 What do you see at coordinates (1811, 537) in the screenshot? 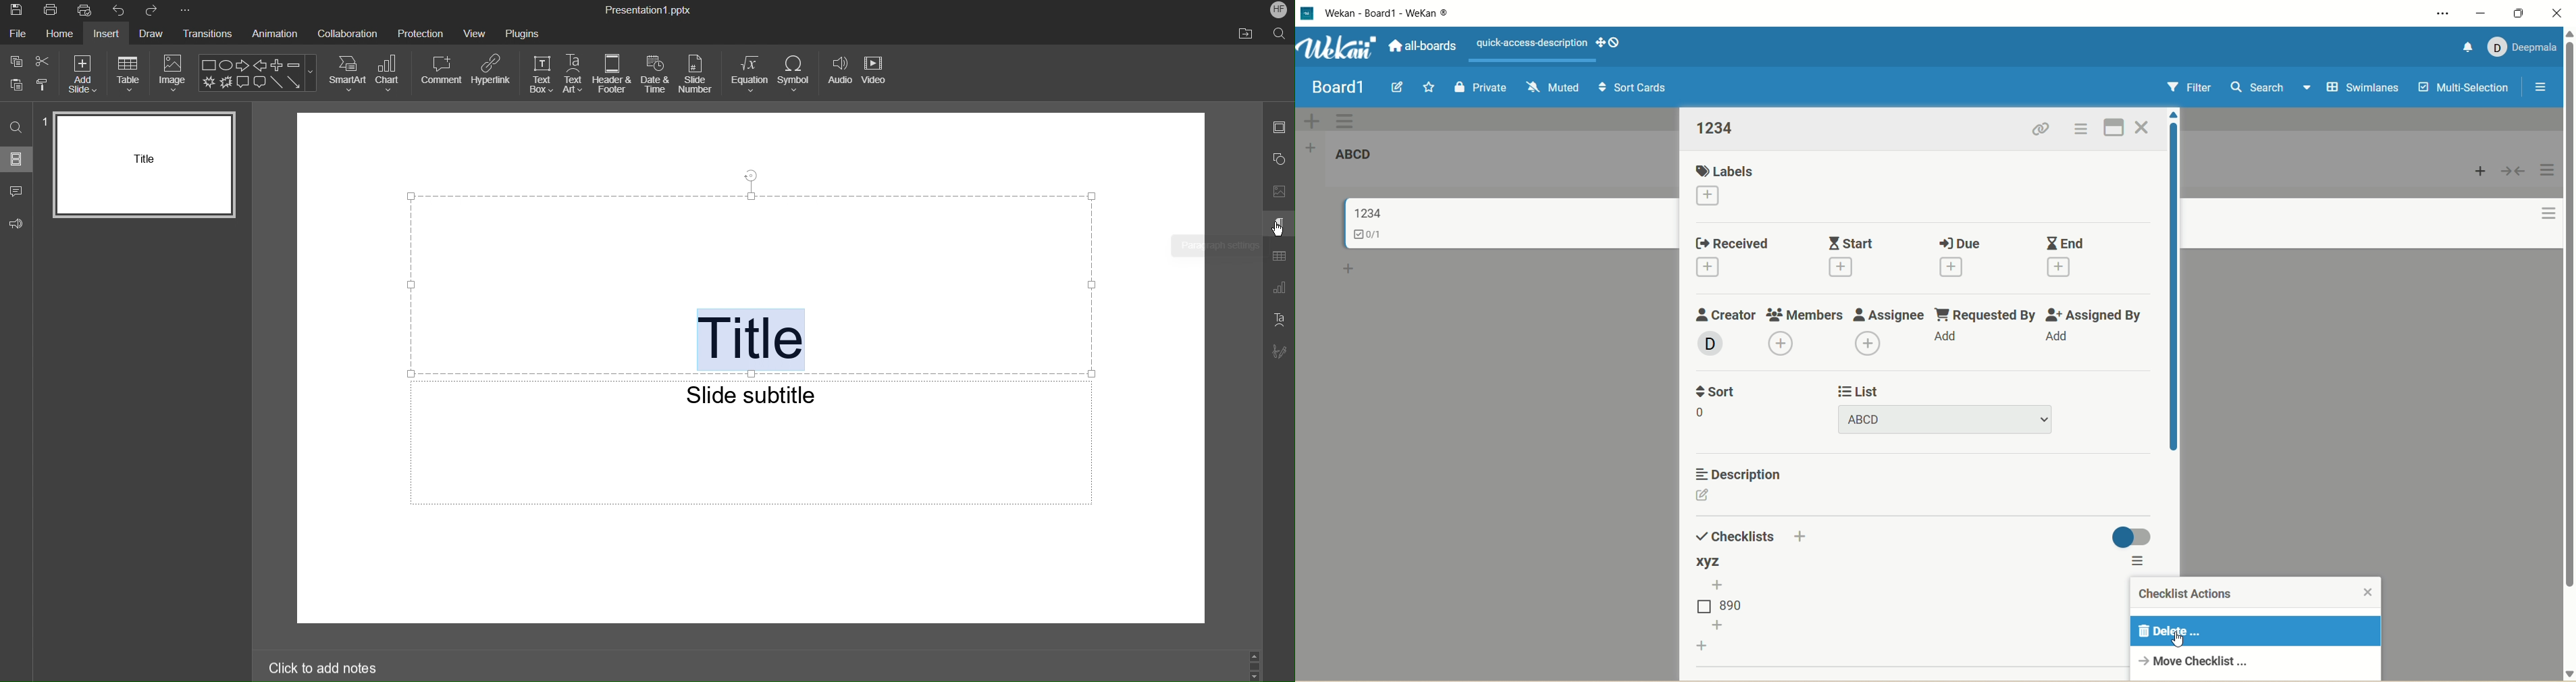
I see `add` at bounding box center [1811, 537].